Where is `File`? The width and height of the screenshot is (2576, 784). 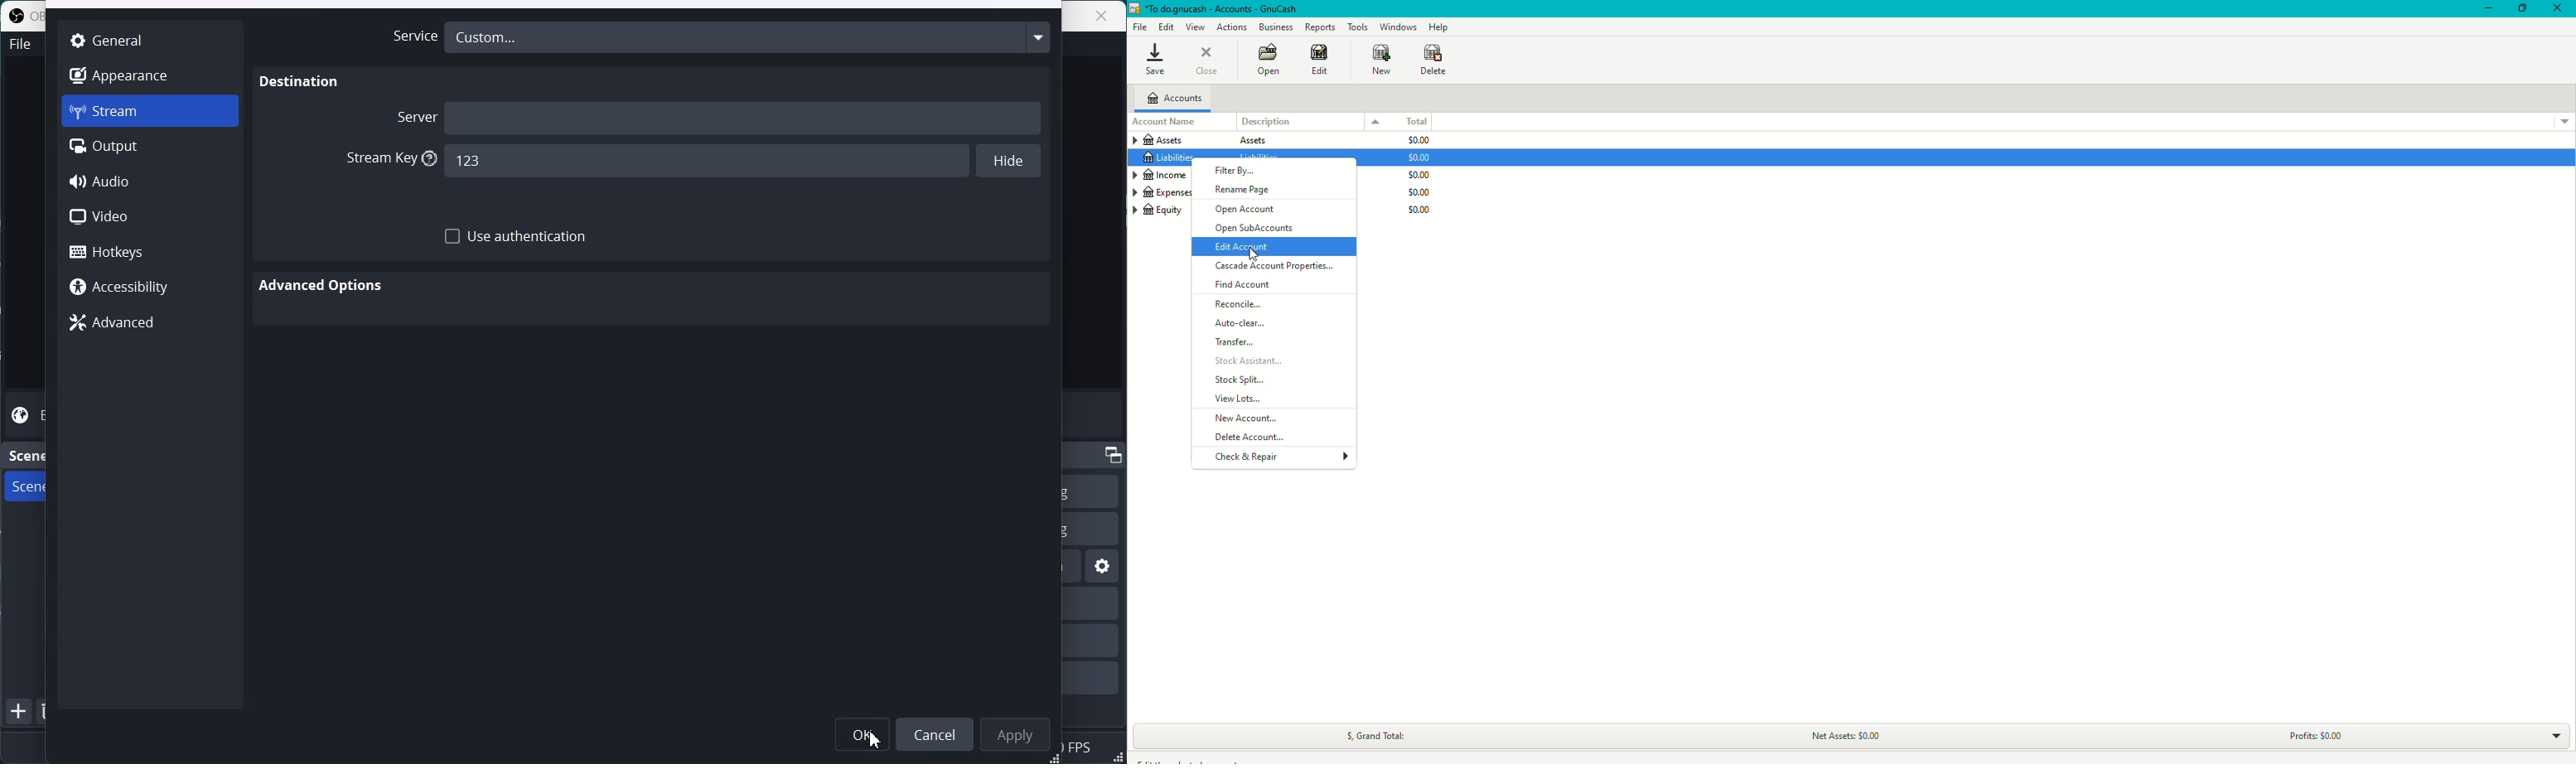 File is located at coordinates (1140, 27).